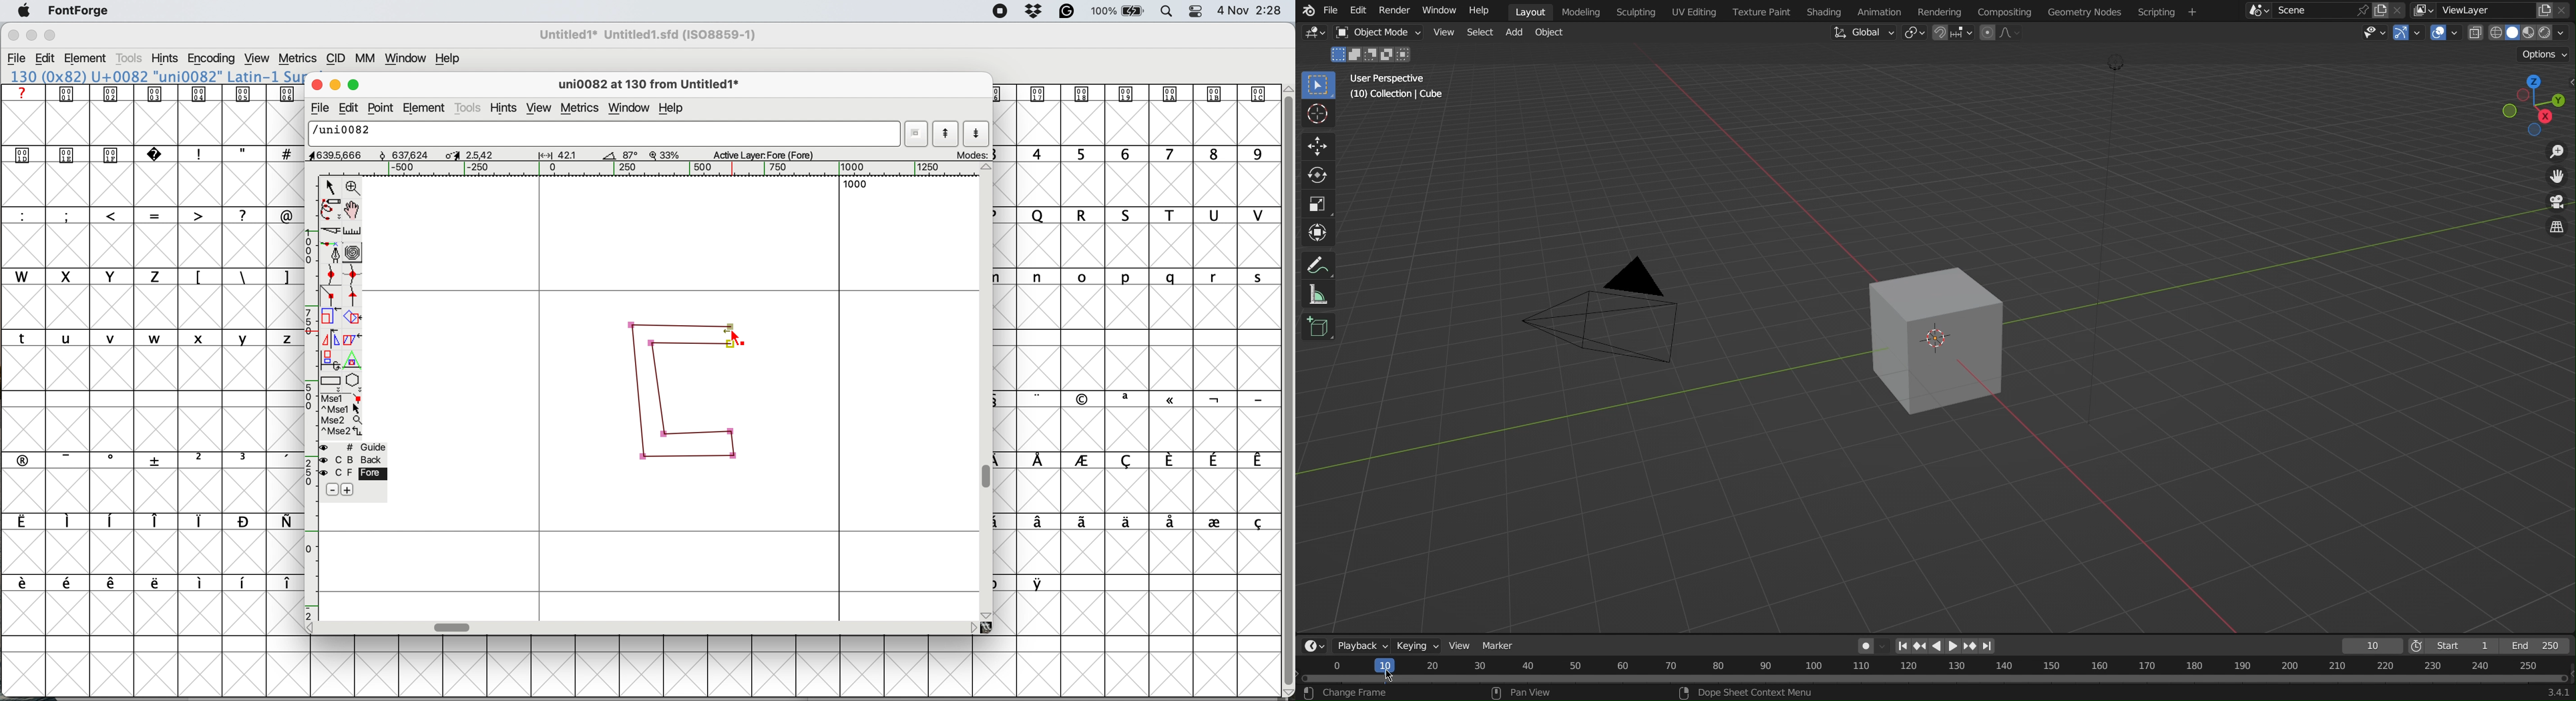  Describe the element at coordinates (1916, 33) in the screenshot. I see `Transform Pivot Point` at that location.